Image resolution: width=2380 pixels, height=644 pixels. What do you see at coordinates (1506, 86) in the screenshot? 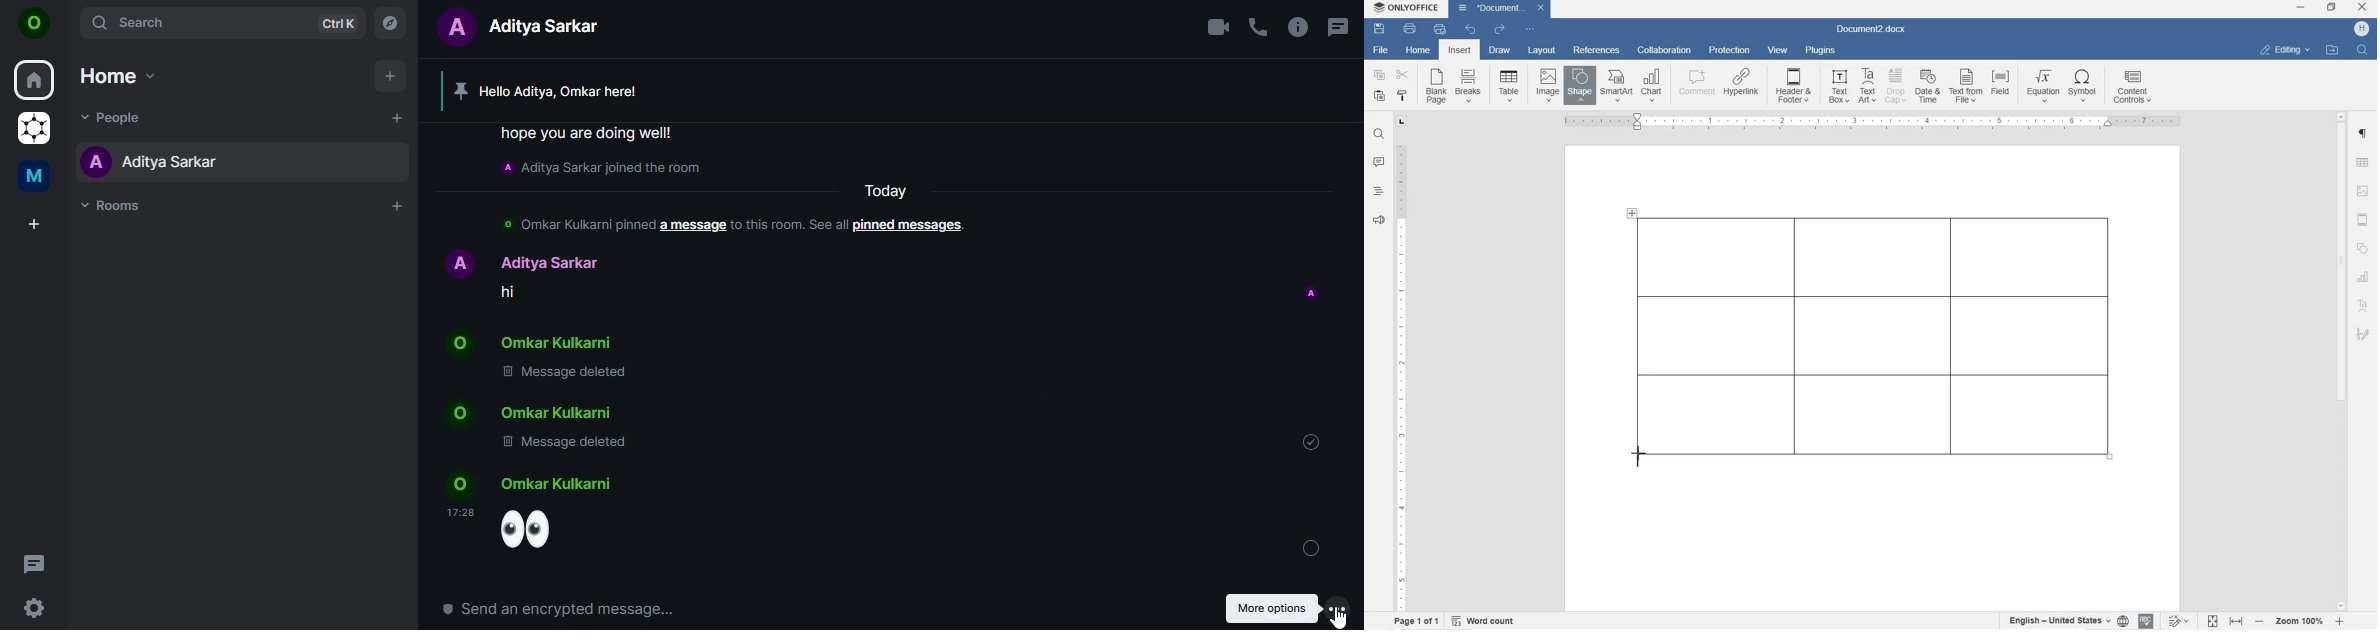
I see `insert table` at bounding box center [1506, 86].